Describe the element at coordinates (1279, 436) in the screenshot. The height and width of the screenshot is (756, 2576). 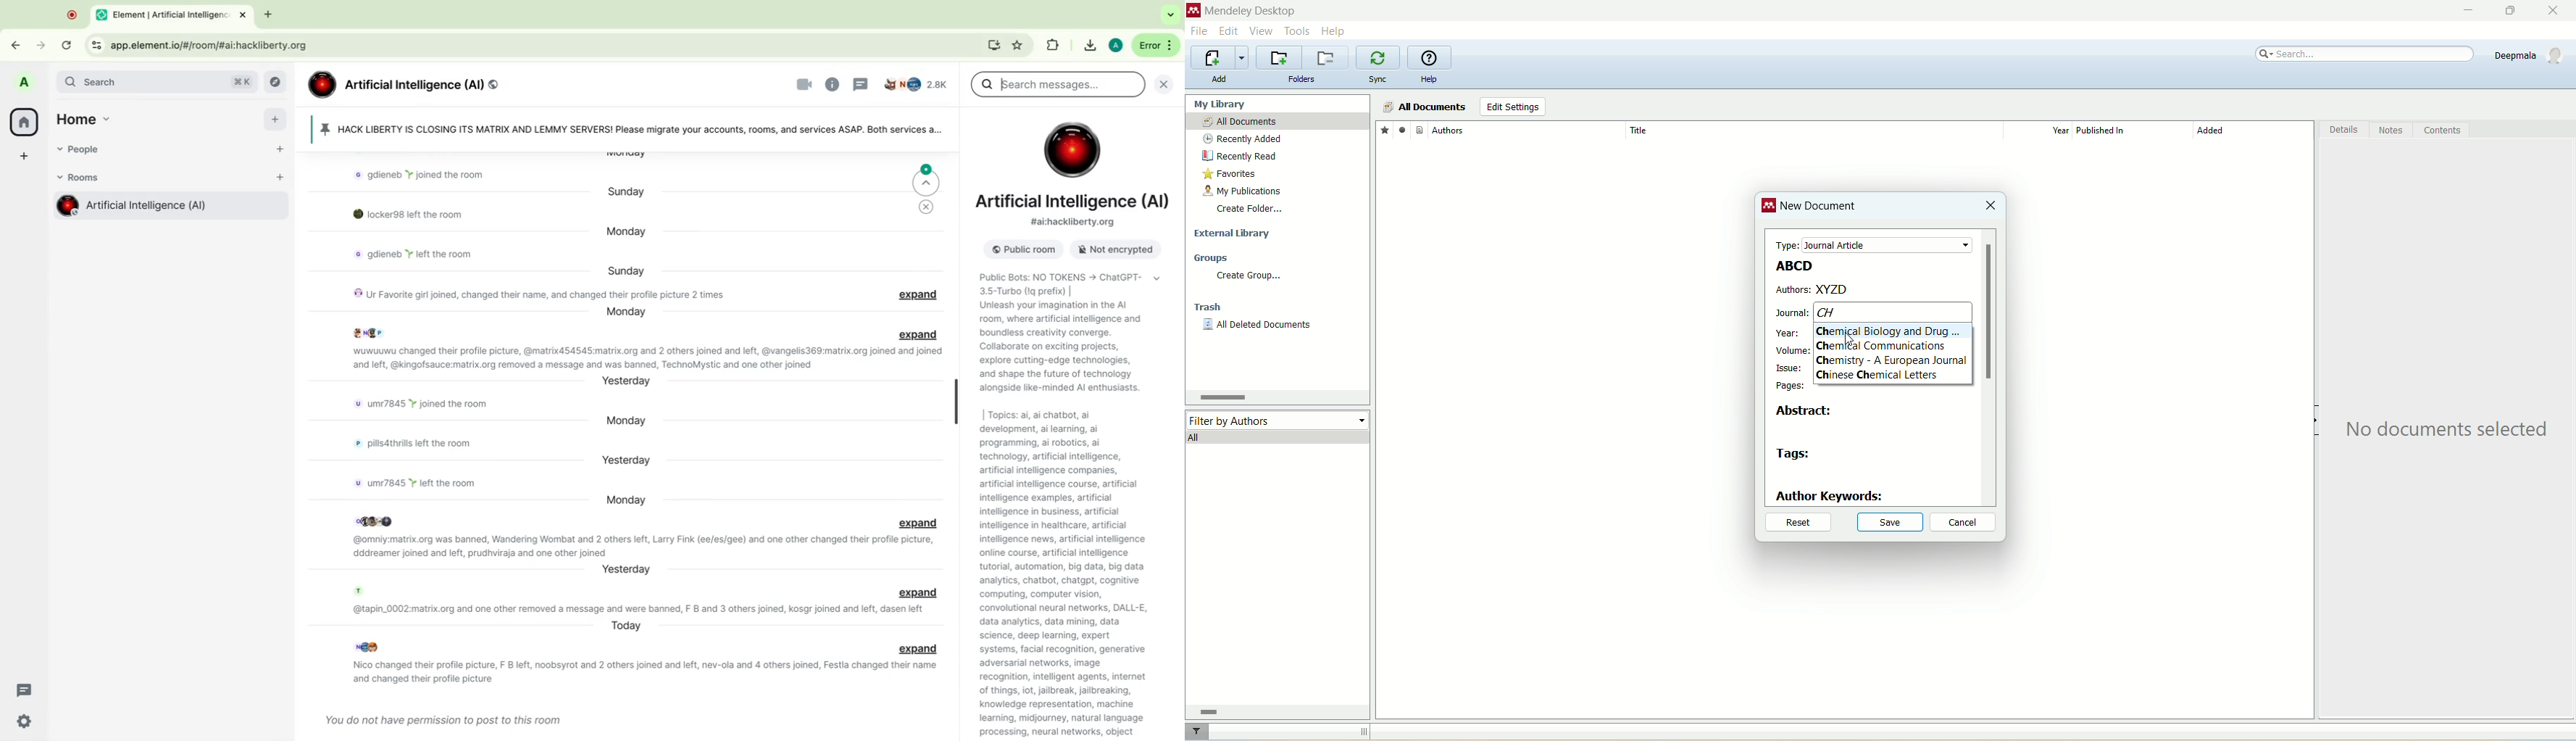
I see `all` at that location.